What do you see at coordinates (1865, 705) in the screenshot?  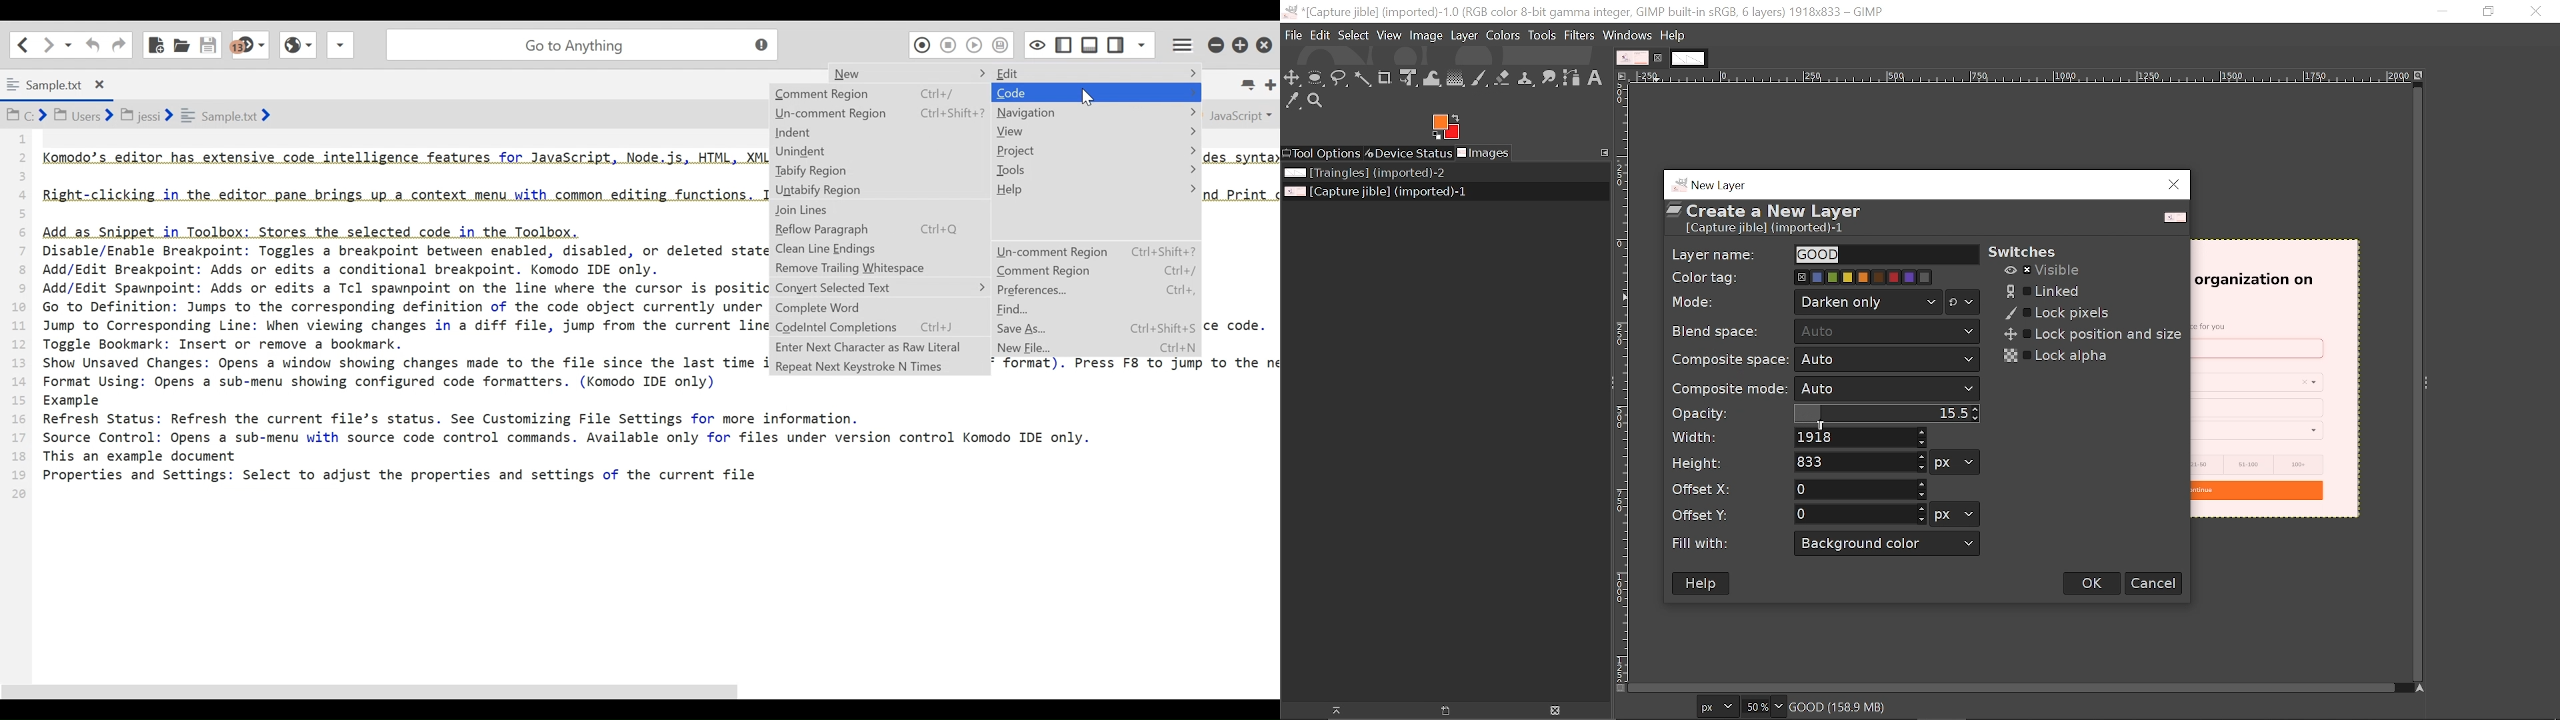 I see `good (158.9MB)` at bounding box center [1865, 705].